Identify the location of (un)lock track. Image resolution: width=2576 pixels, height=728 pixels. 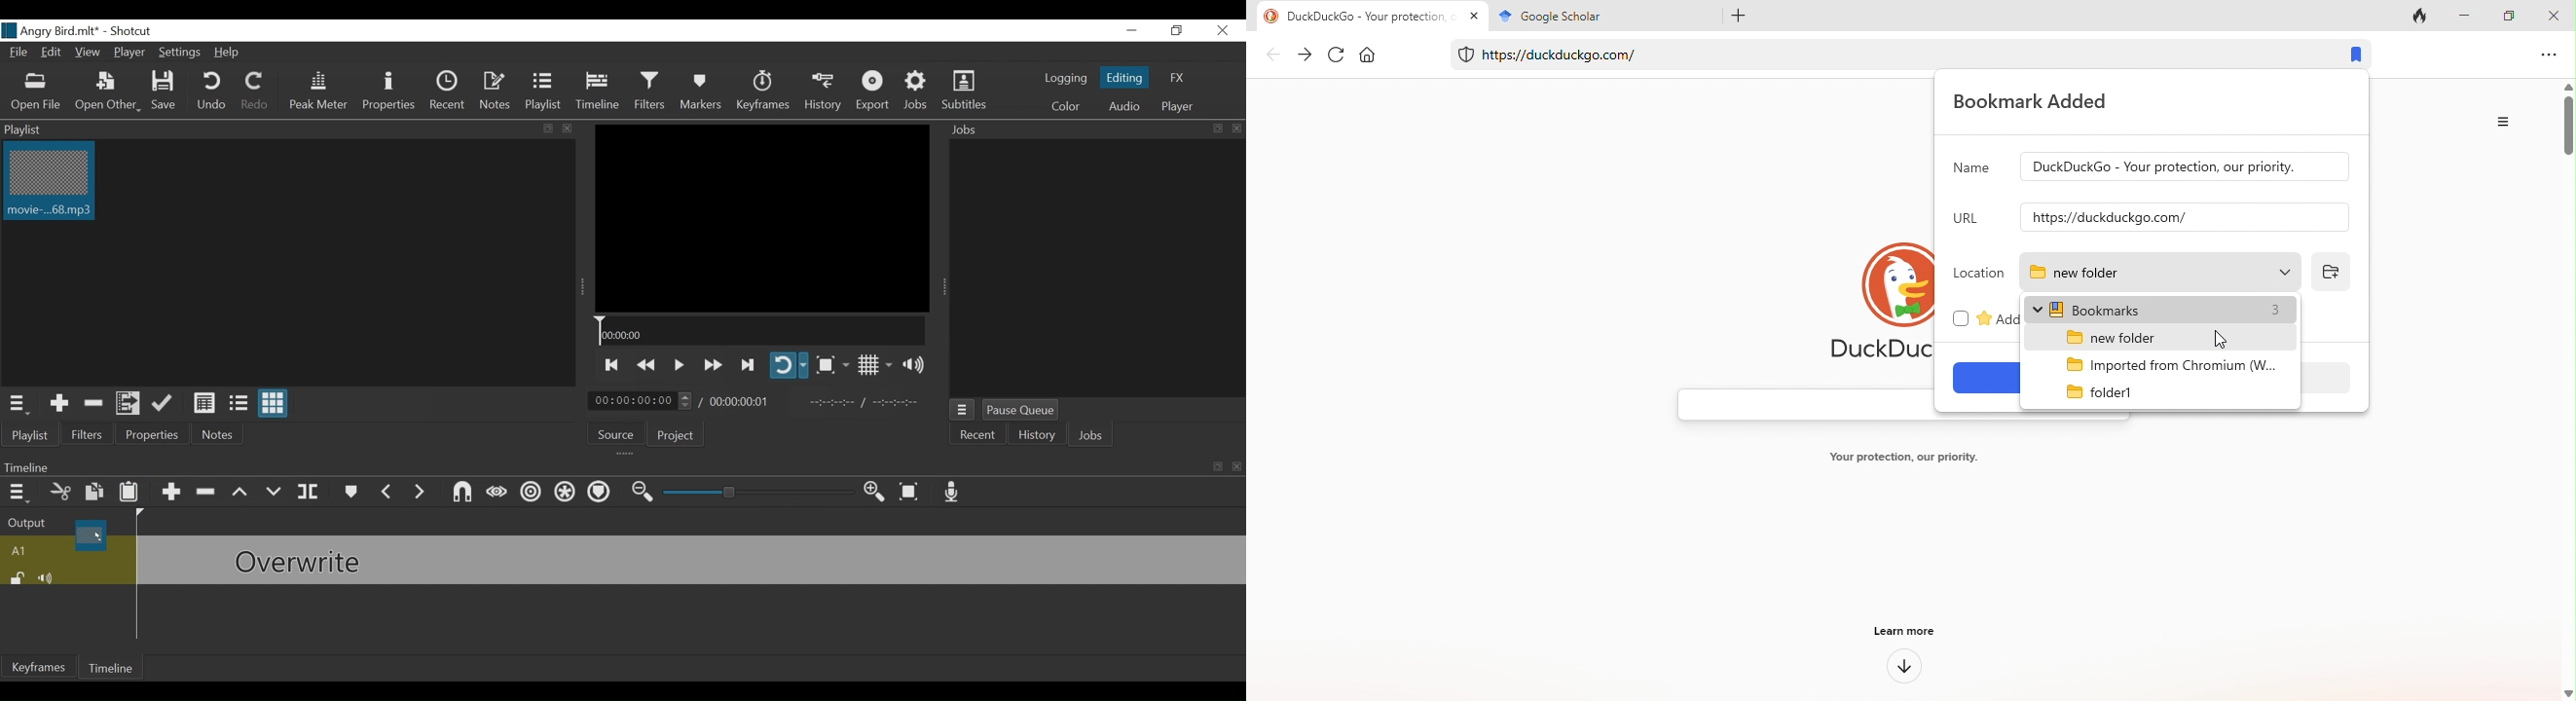
(18, 579).